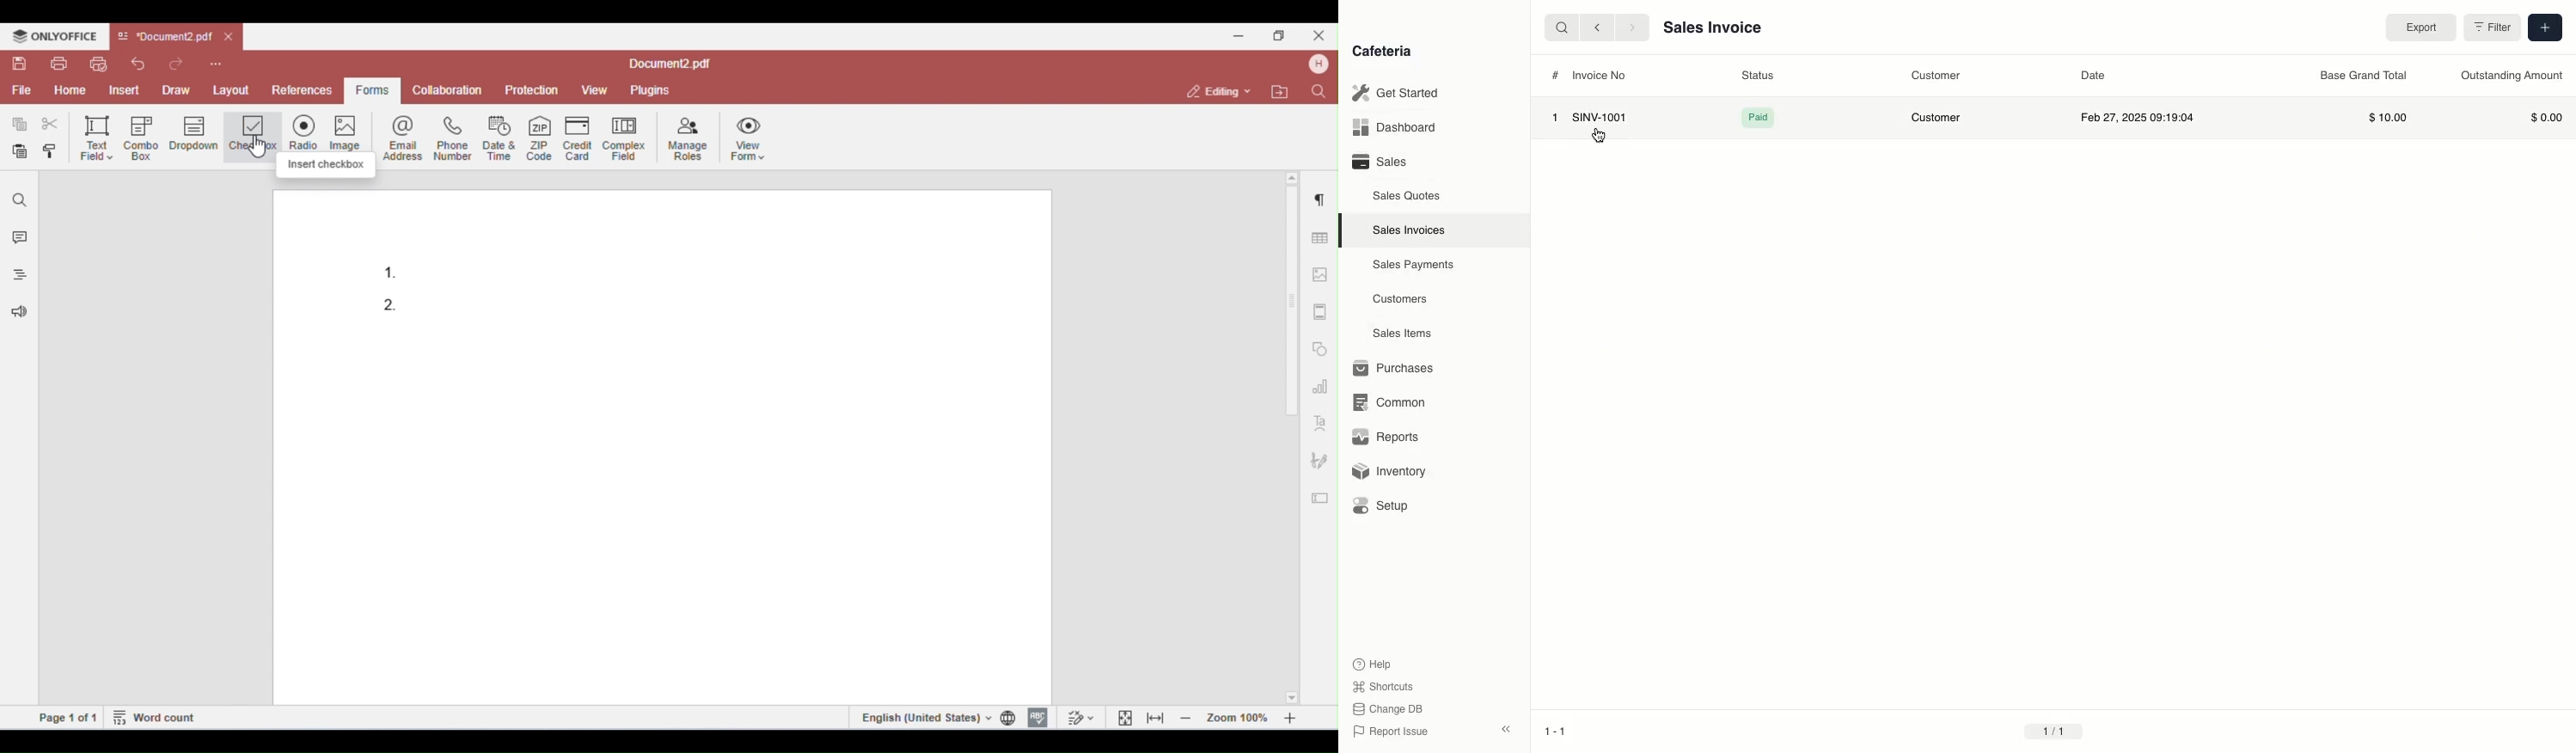 Image resolution: width=2576 pixels, height=756 pixels. Describe the element at coordinates (2365, 75) in the screenshot. I see `Base Grand Total` at that location.